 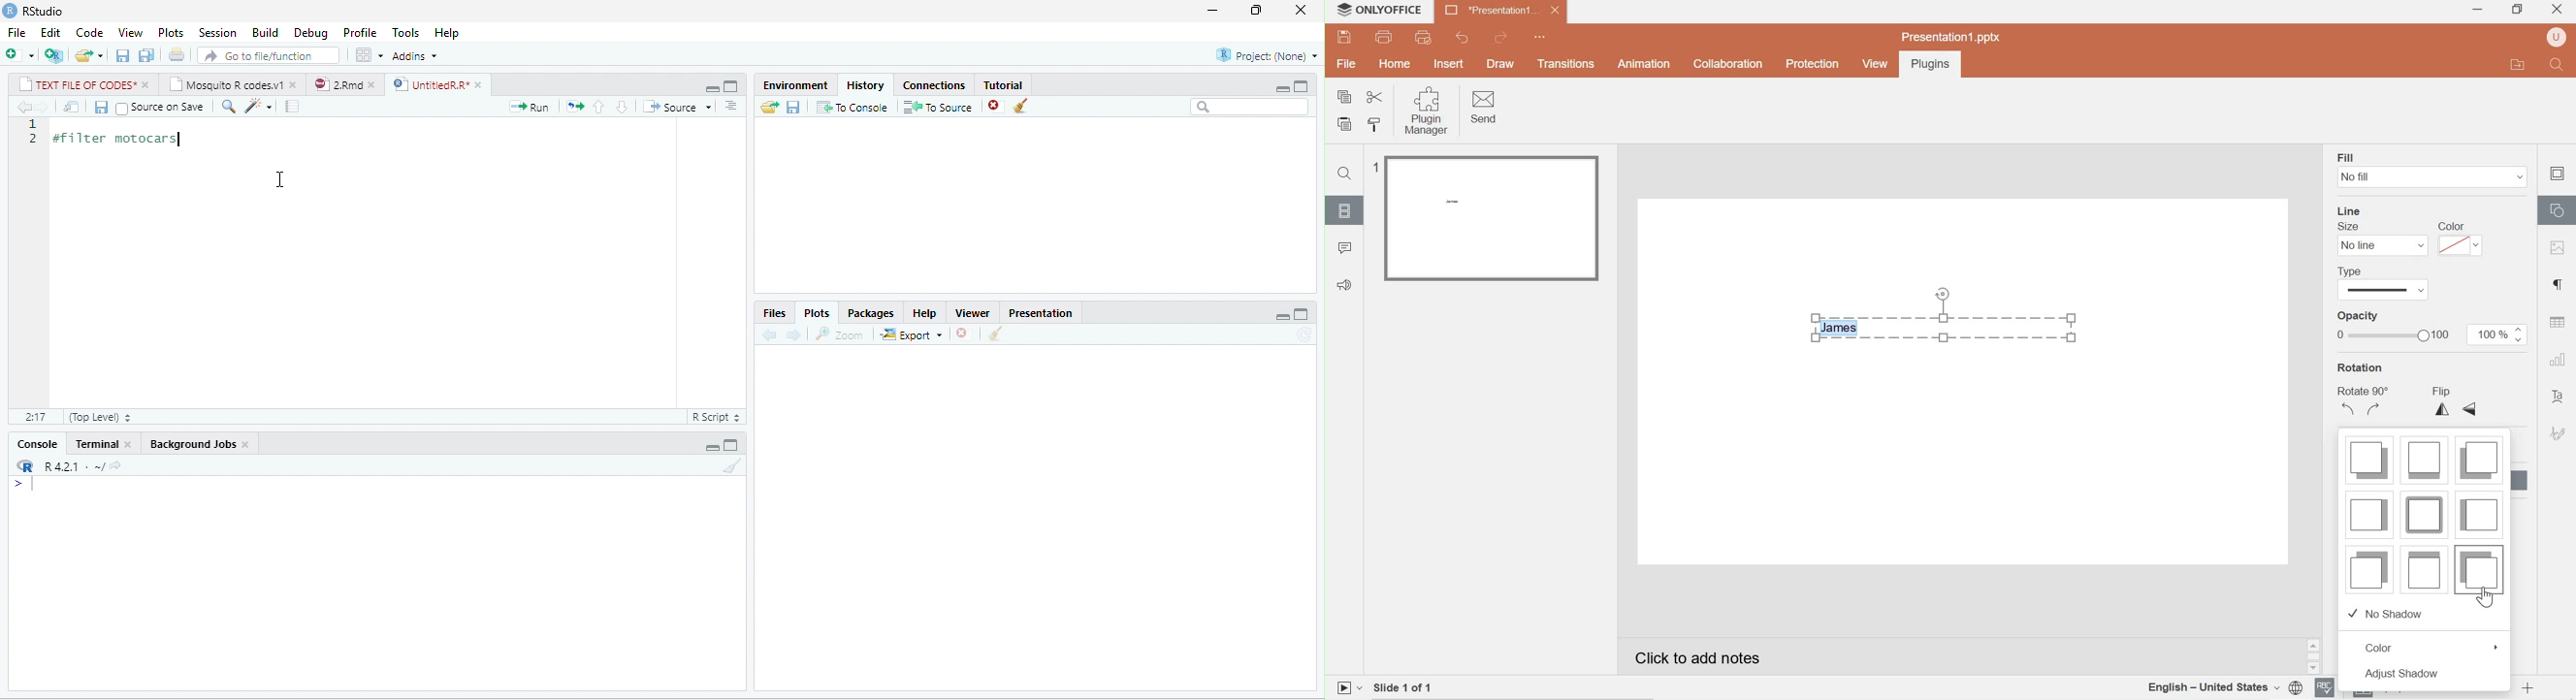 I want to click on open file, so click(x=89, y=56).